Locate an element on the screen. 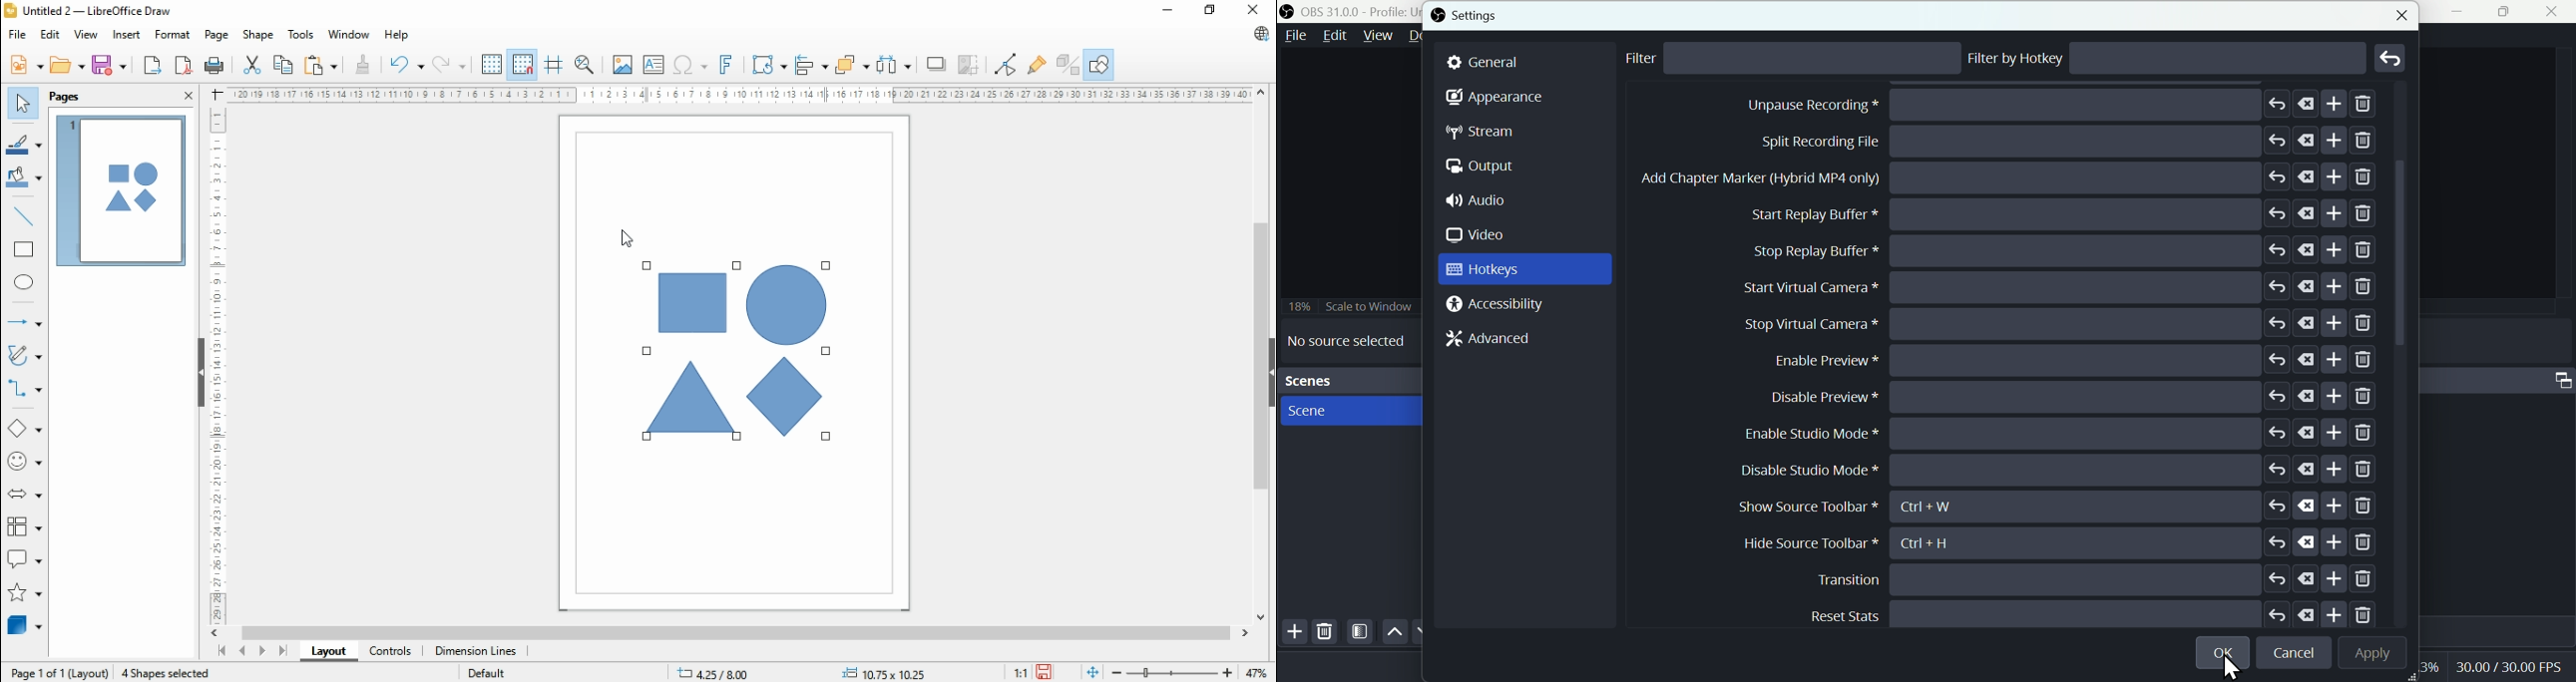 This screenshot has width=2576, height=700. OK is located at coordinates (2225, 650).